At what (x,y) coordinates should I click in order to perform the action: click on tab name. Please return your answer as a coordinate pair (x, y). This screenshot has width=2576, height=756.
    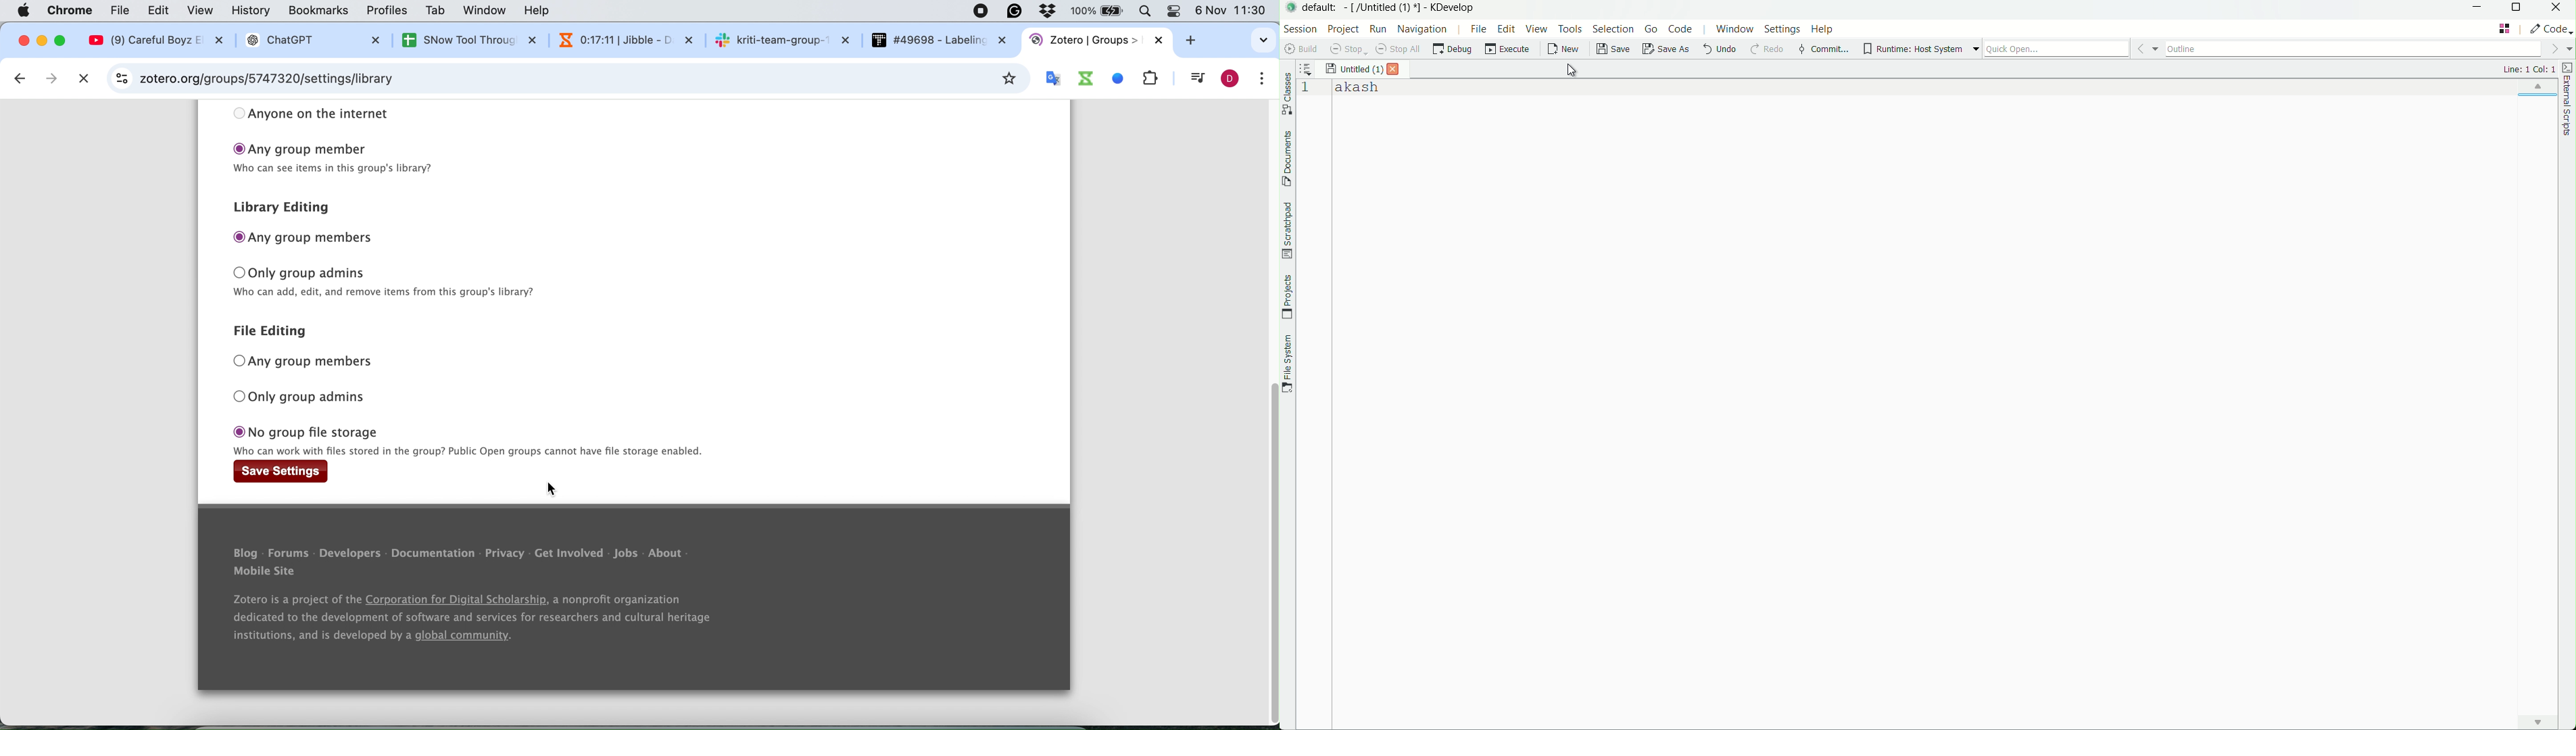
    Looking at the image, I should click on (1095, 40).